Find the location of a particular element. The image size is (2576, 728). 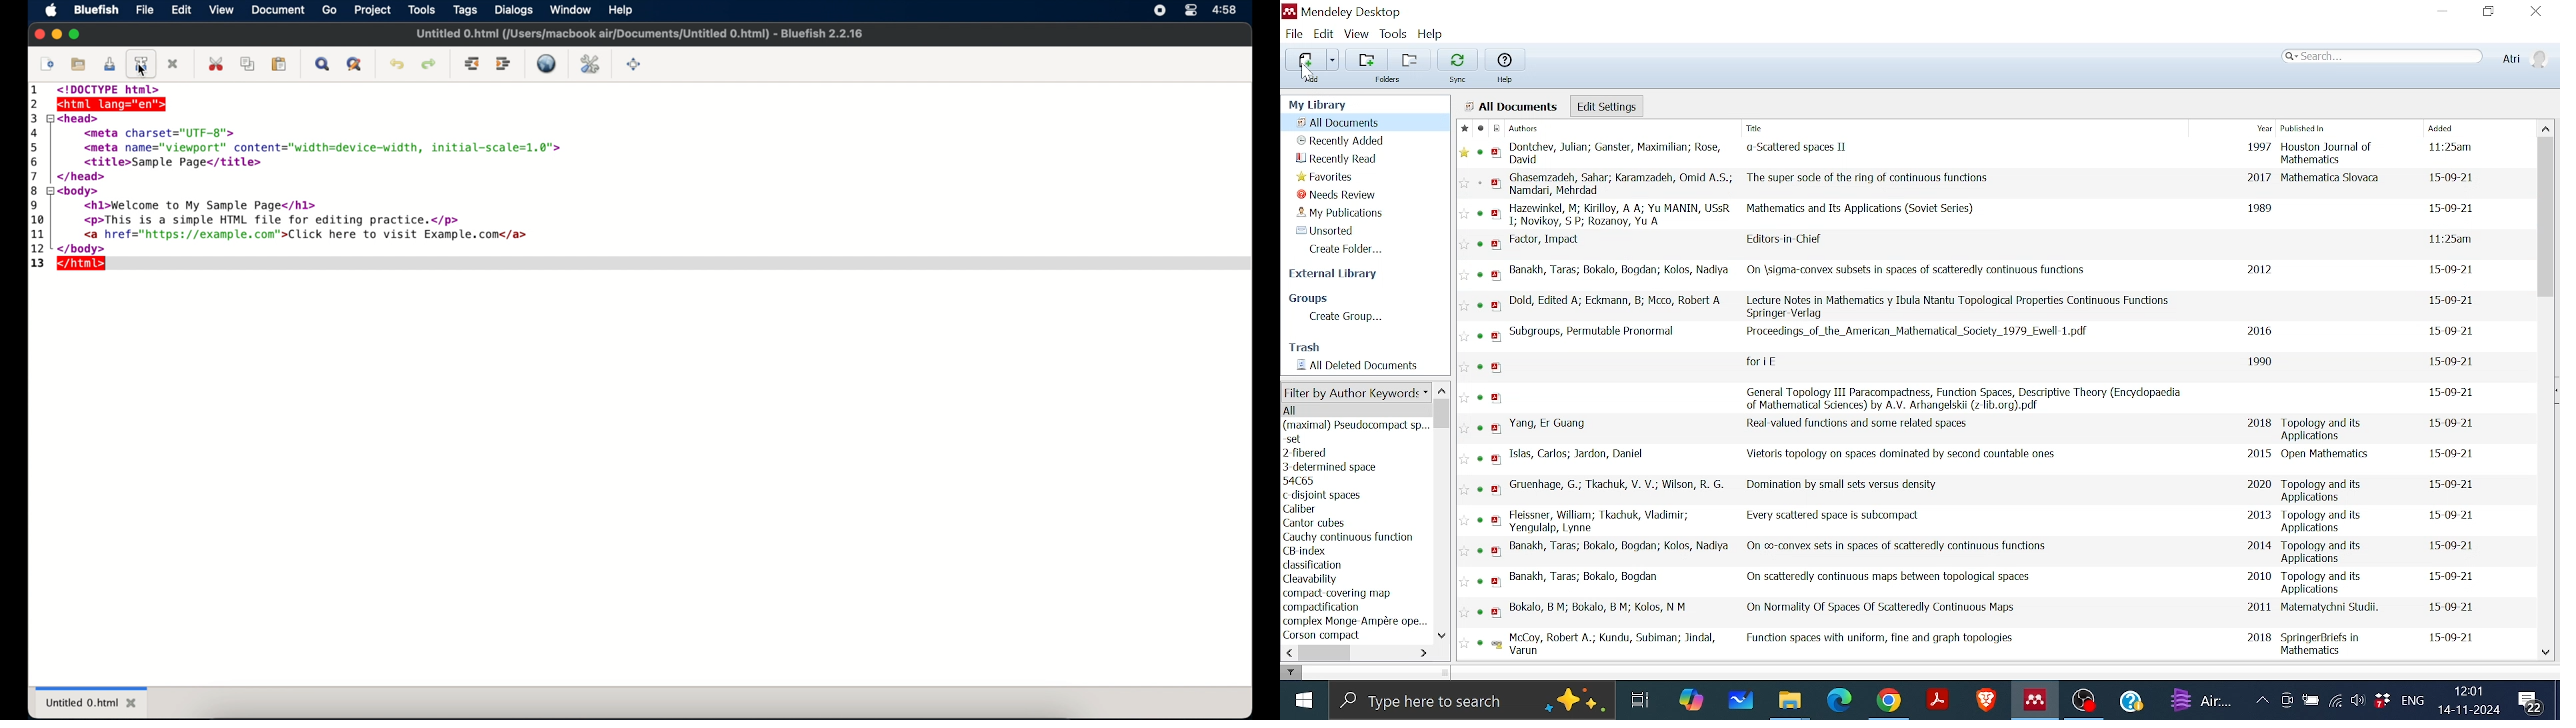

12 is located at coordinates (39, 249).